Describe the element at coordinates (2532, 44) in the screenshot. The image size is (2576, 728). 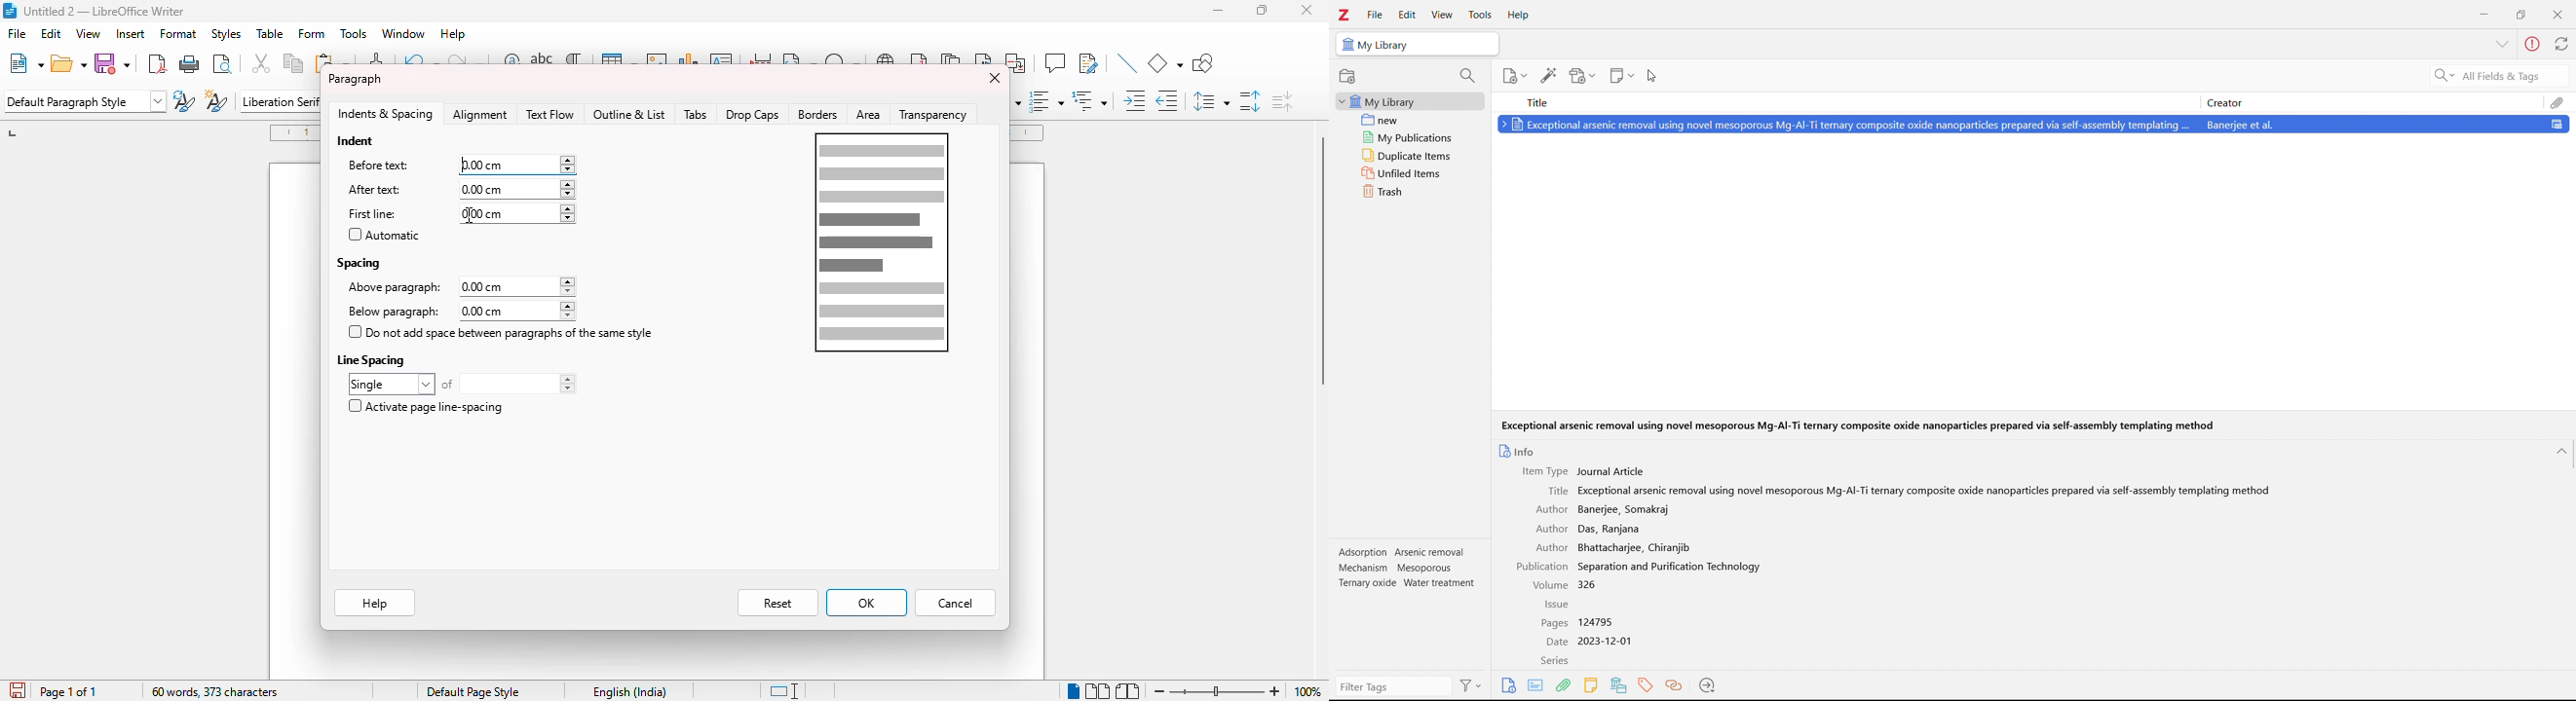
I see `error in sync` at that location.